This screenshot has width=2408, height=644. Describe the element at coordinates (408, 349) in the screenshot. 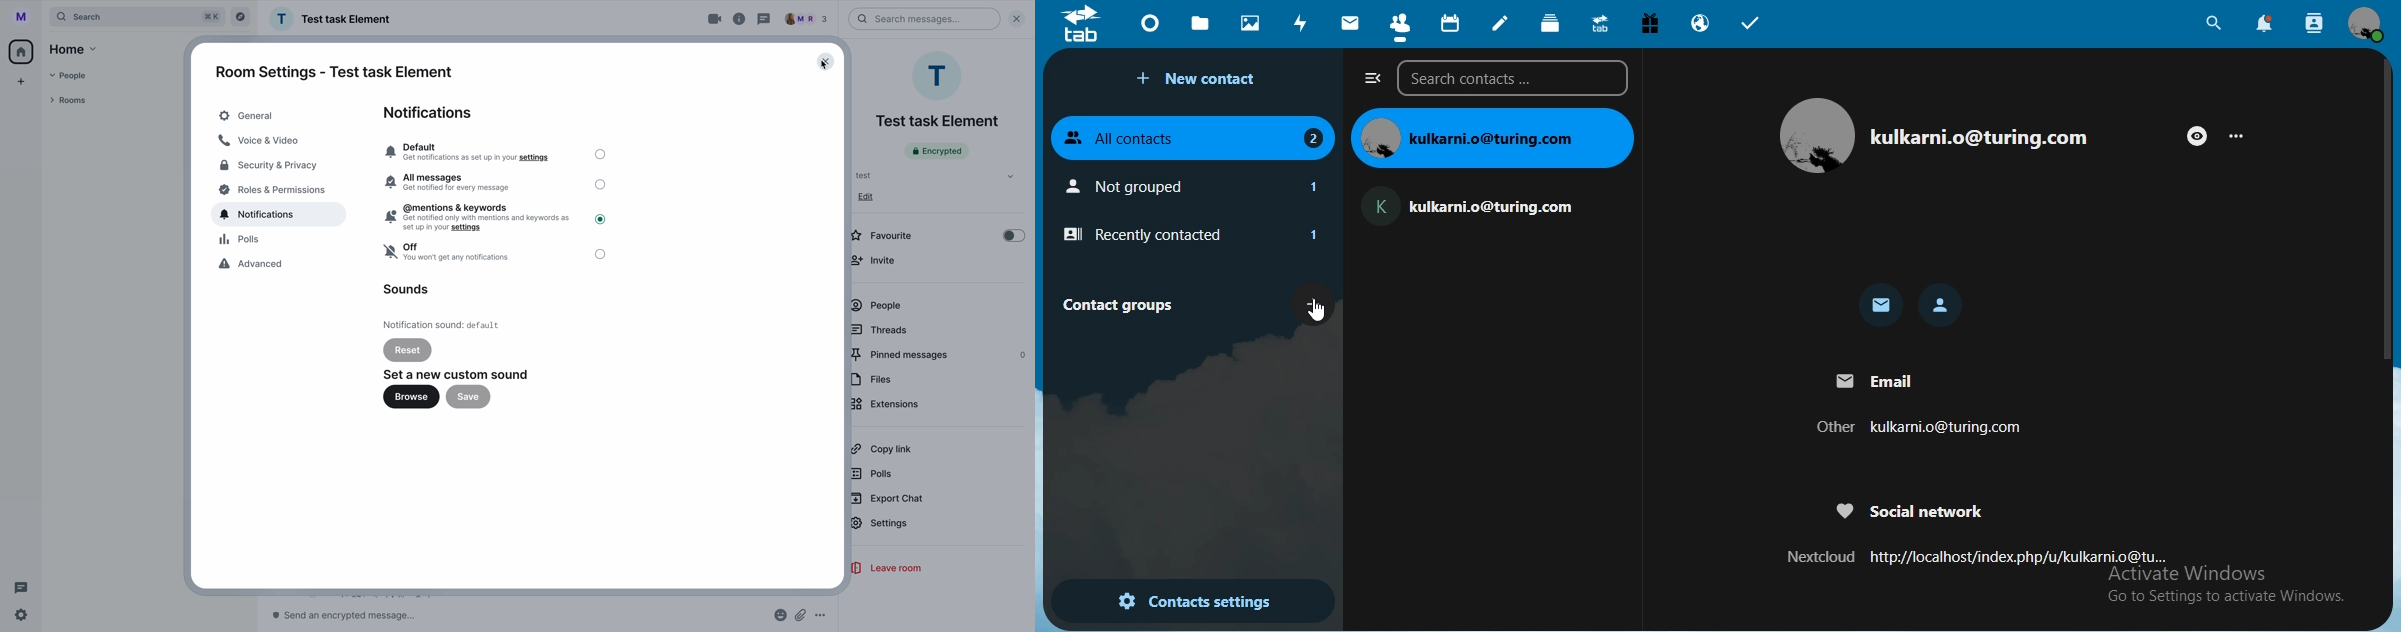

I see `disable reset button` at that location.